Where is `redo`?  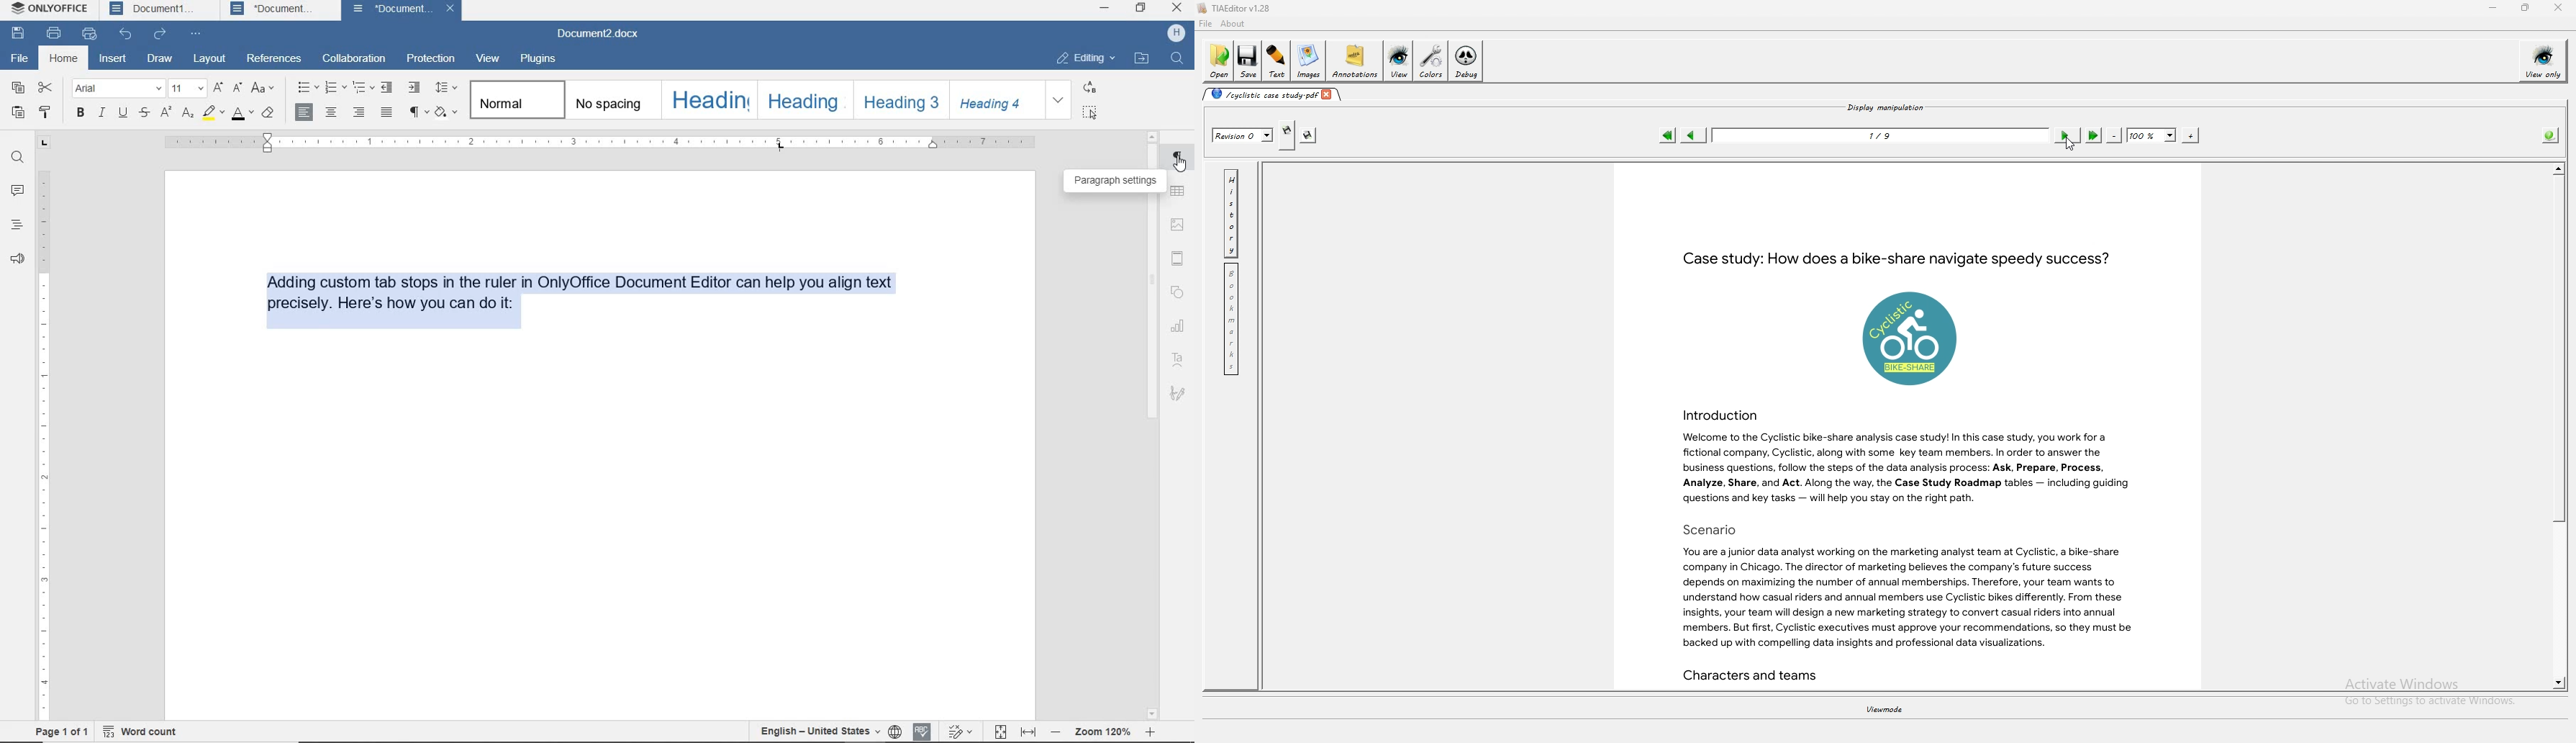 redo is located at coordinates (161, 36).